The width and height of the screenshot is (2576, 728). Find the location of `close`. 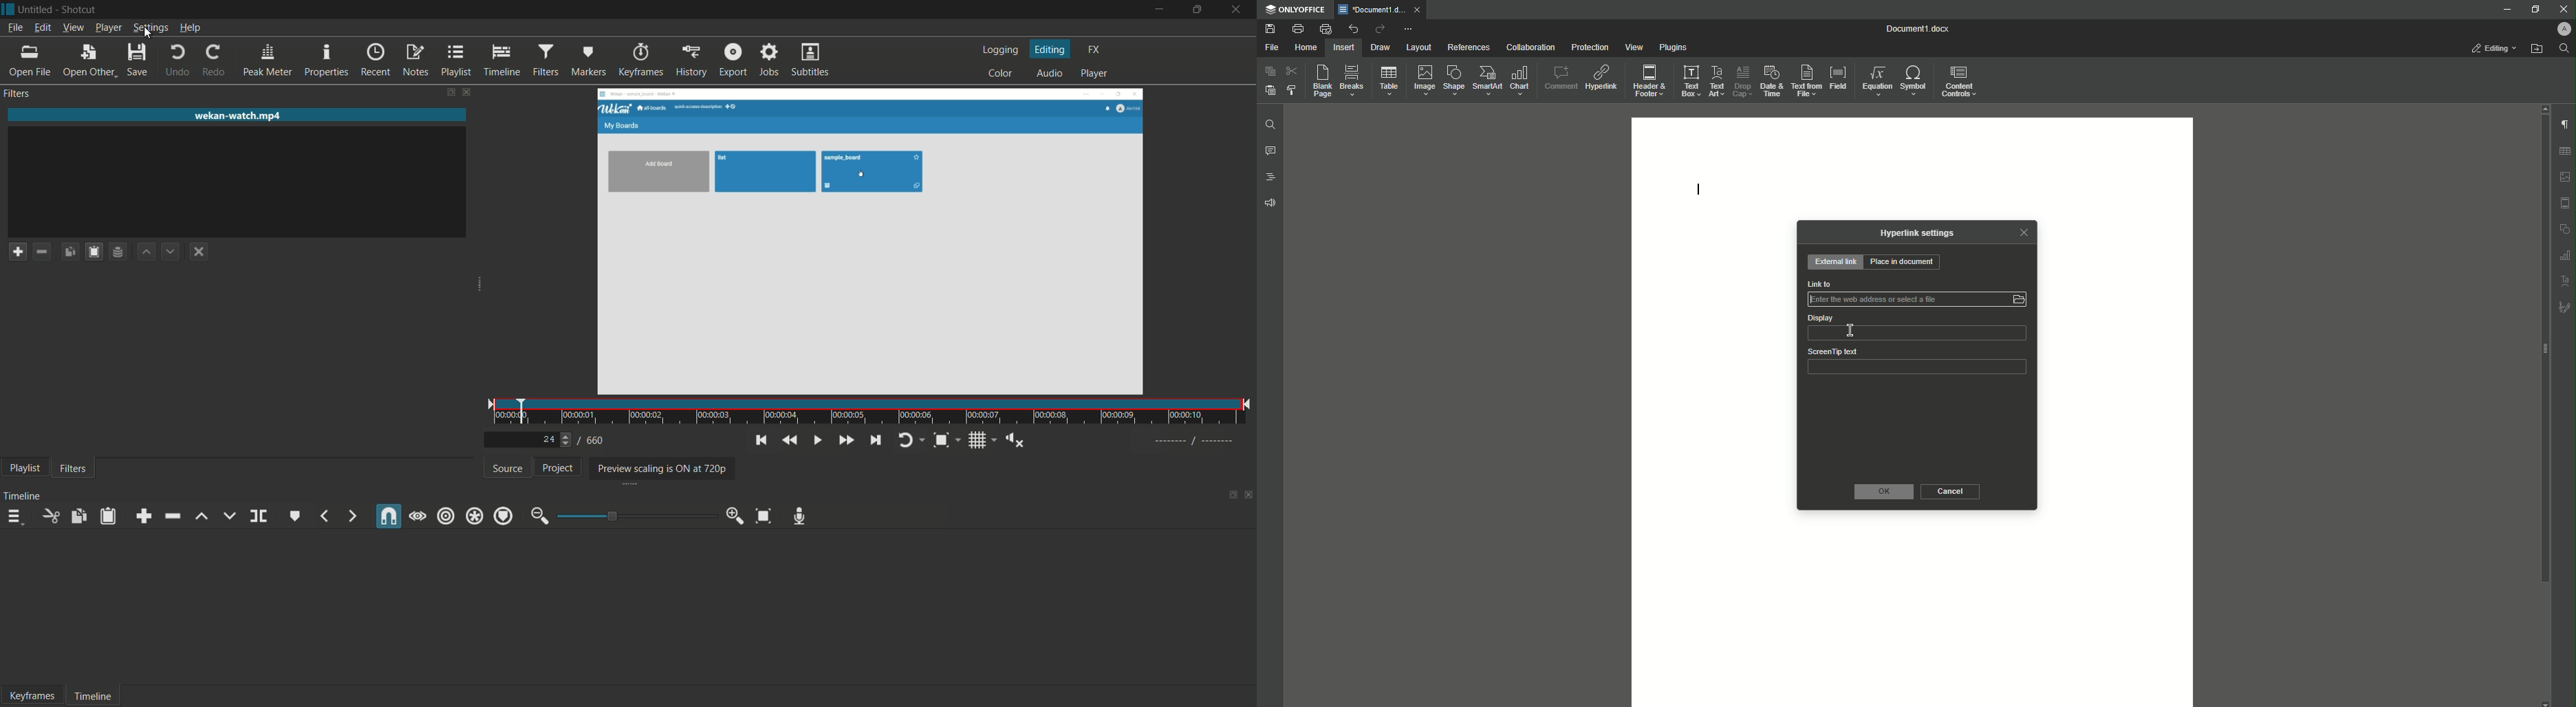

close is located at coordinates (1418, 9).